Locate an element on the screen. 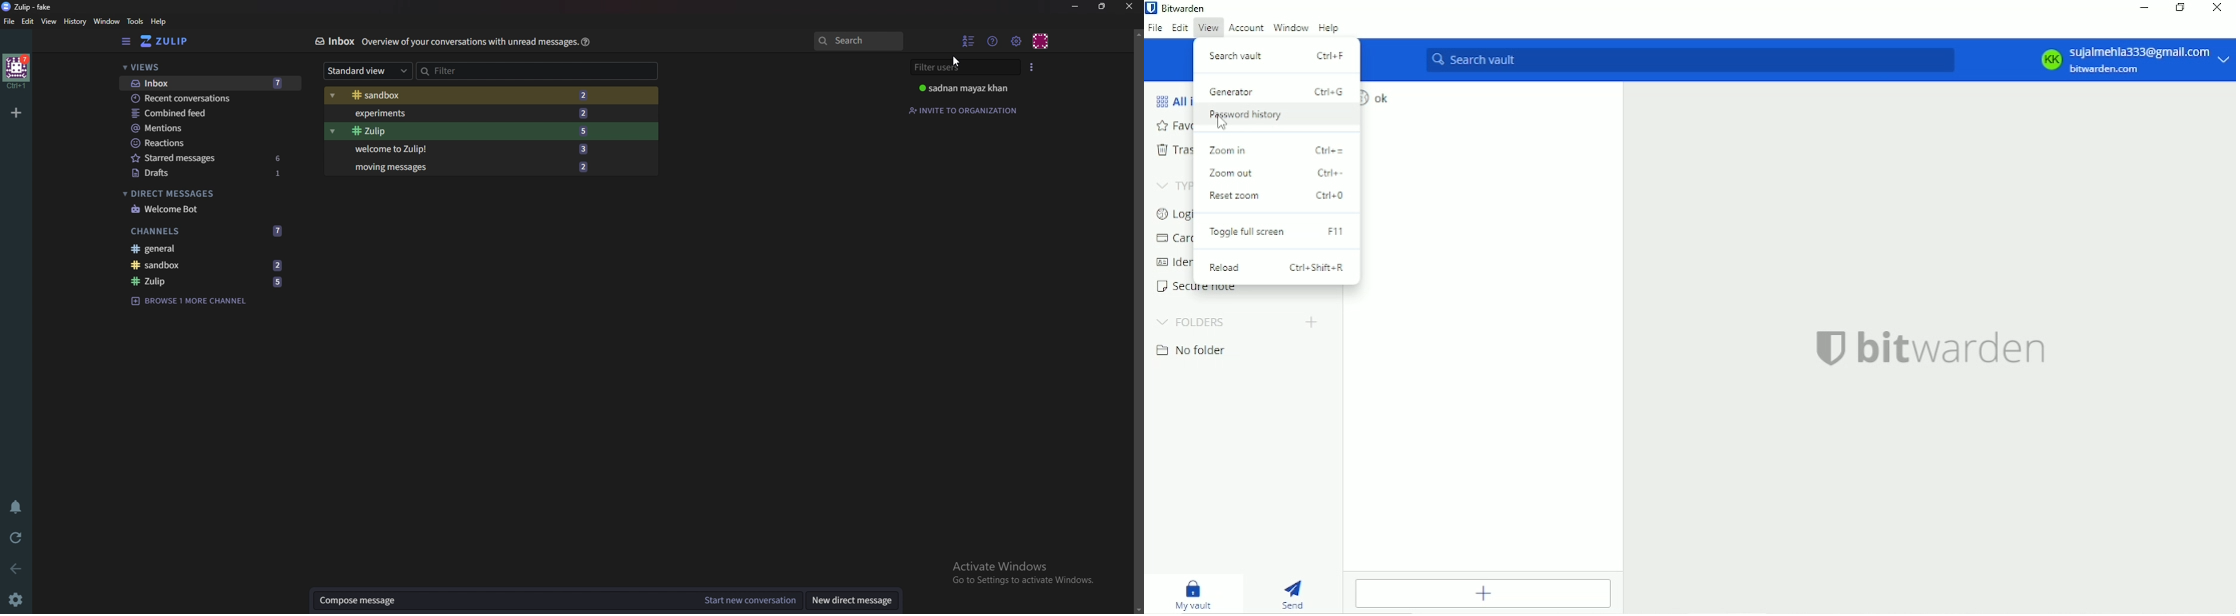 The height and width of the screenshot is (616, 2240). bitwarden is located at coordinates (1932, 347).